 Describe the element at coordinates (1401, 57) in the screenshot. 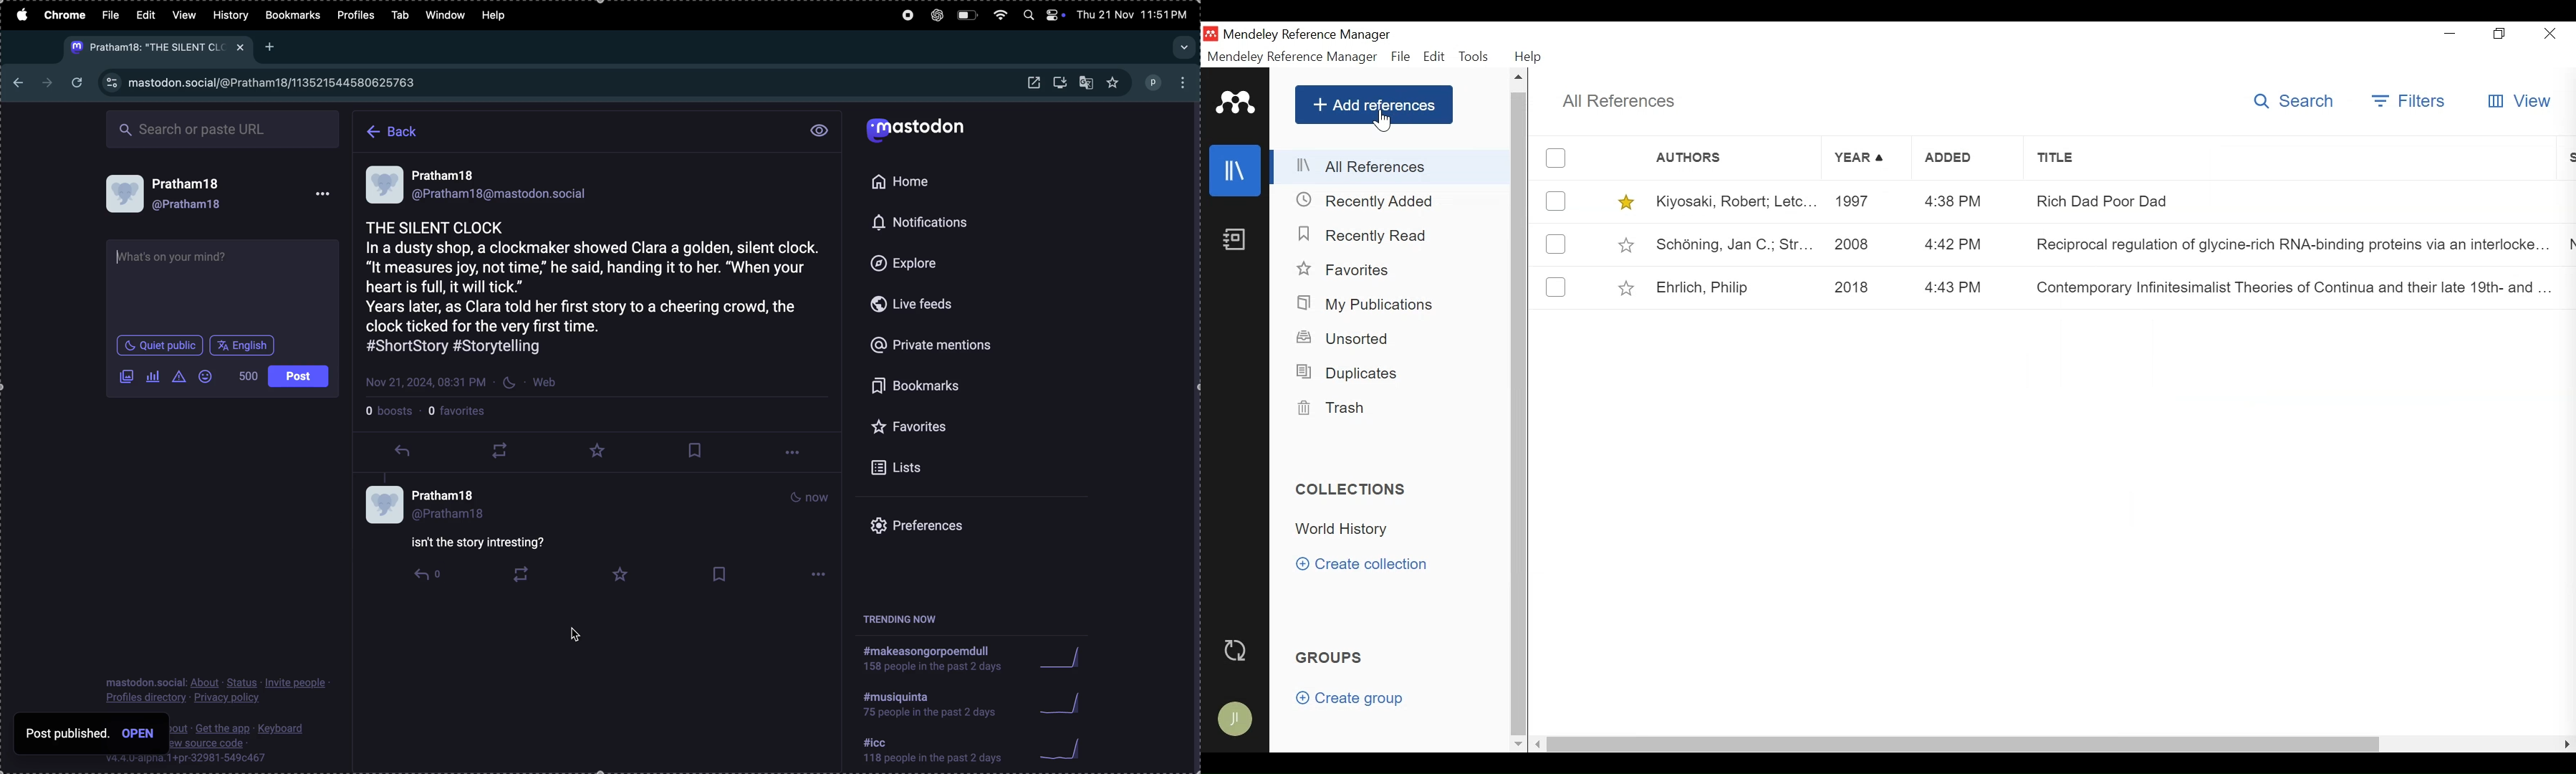

I see `File` at that location.